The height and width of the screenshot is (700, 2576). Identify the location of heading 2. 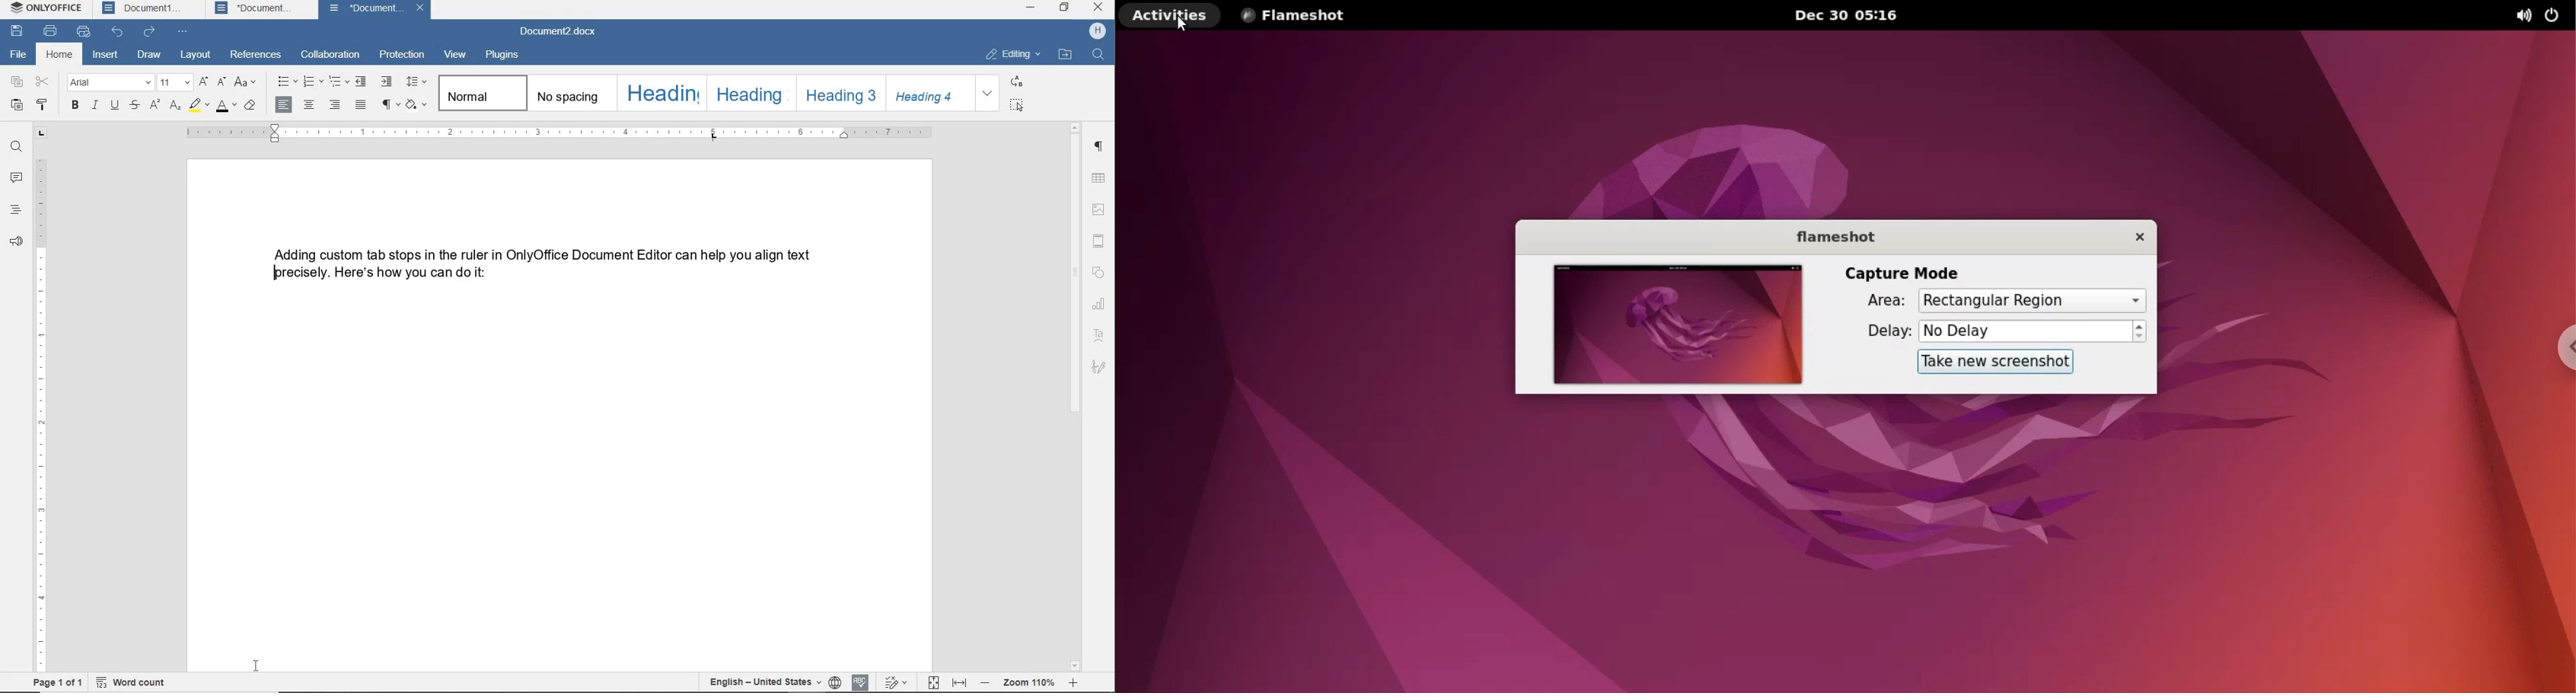
(750, 94).